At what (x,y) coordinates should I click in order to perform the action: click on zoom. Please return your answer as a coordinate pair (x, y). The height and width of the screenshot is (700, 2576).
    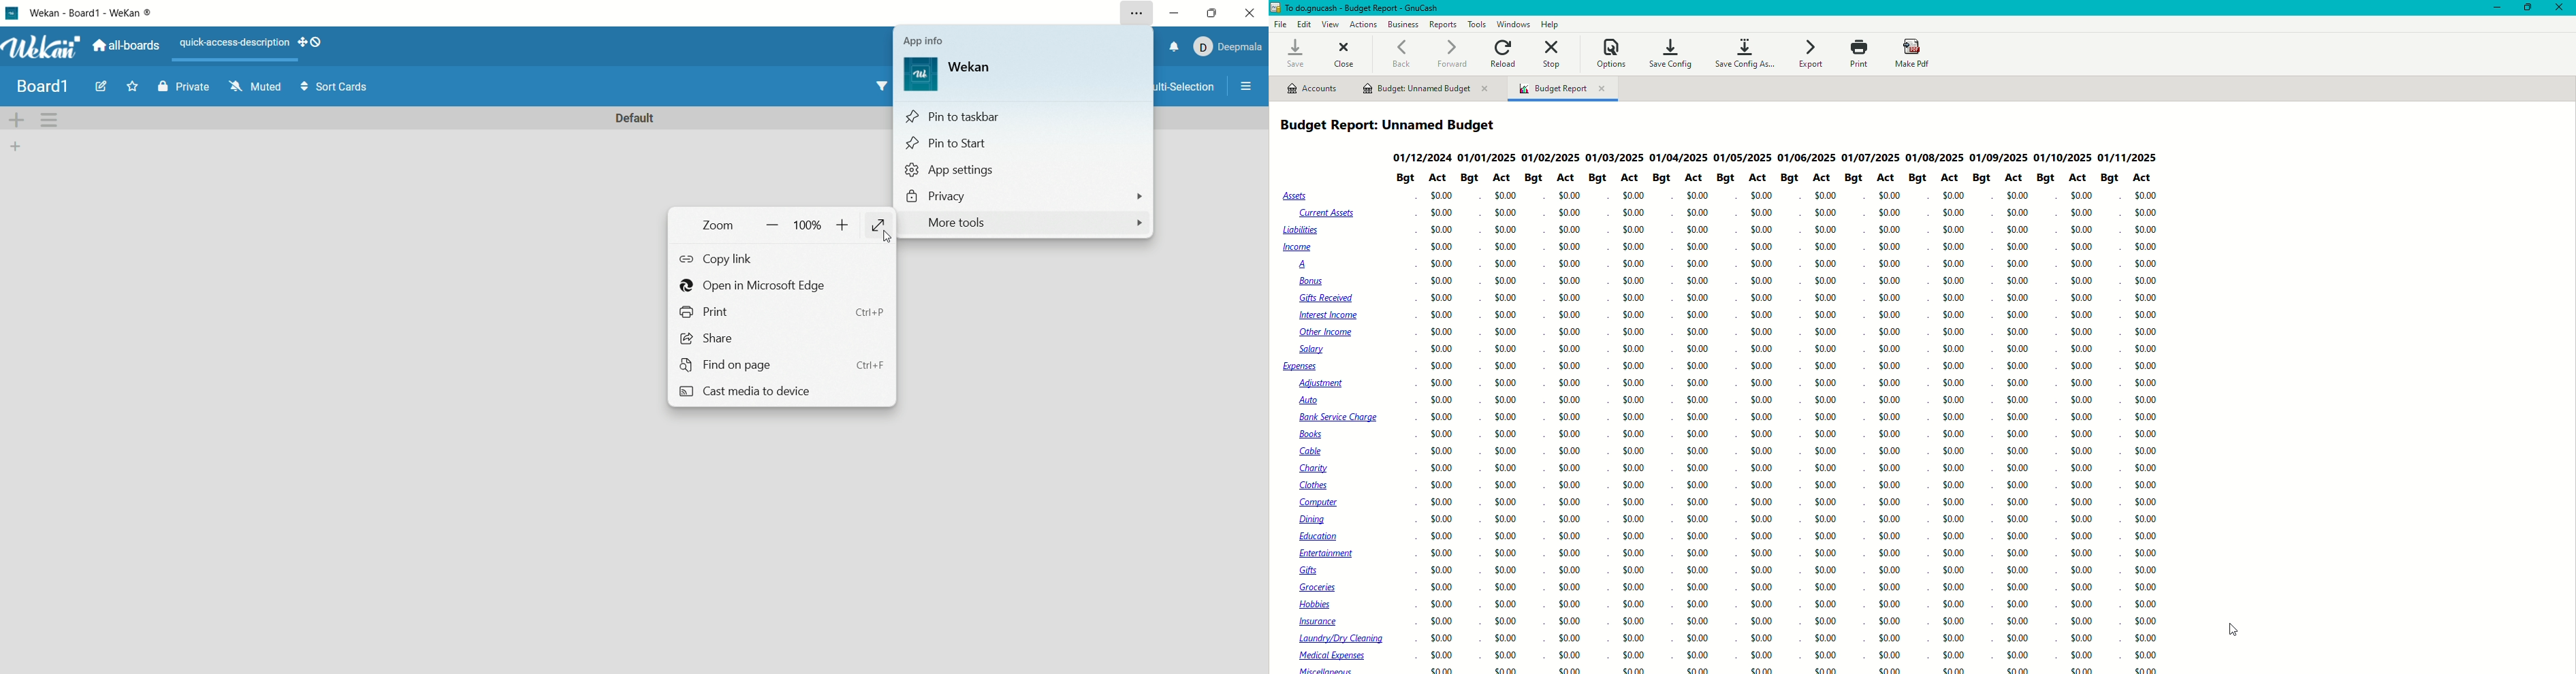
    Looking at the image, I should click on (772, 225).